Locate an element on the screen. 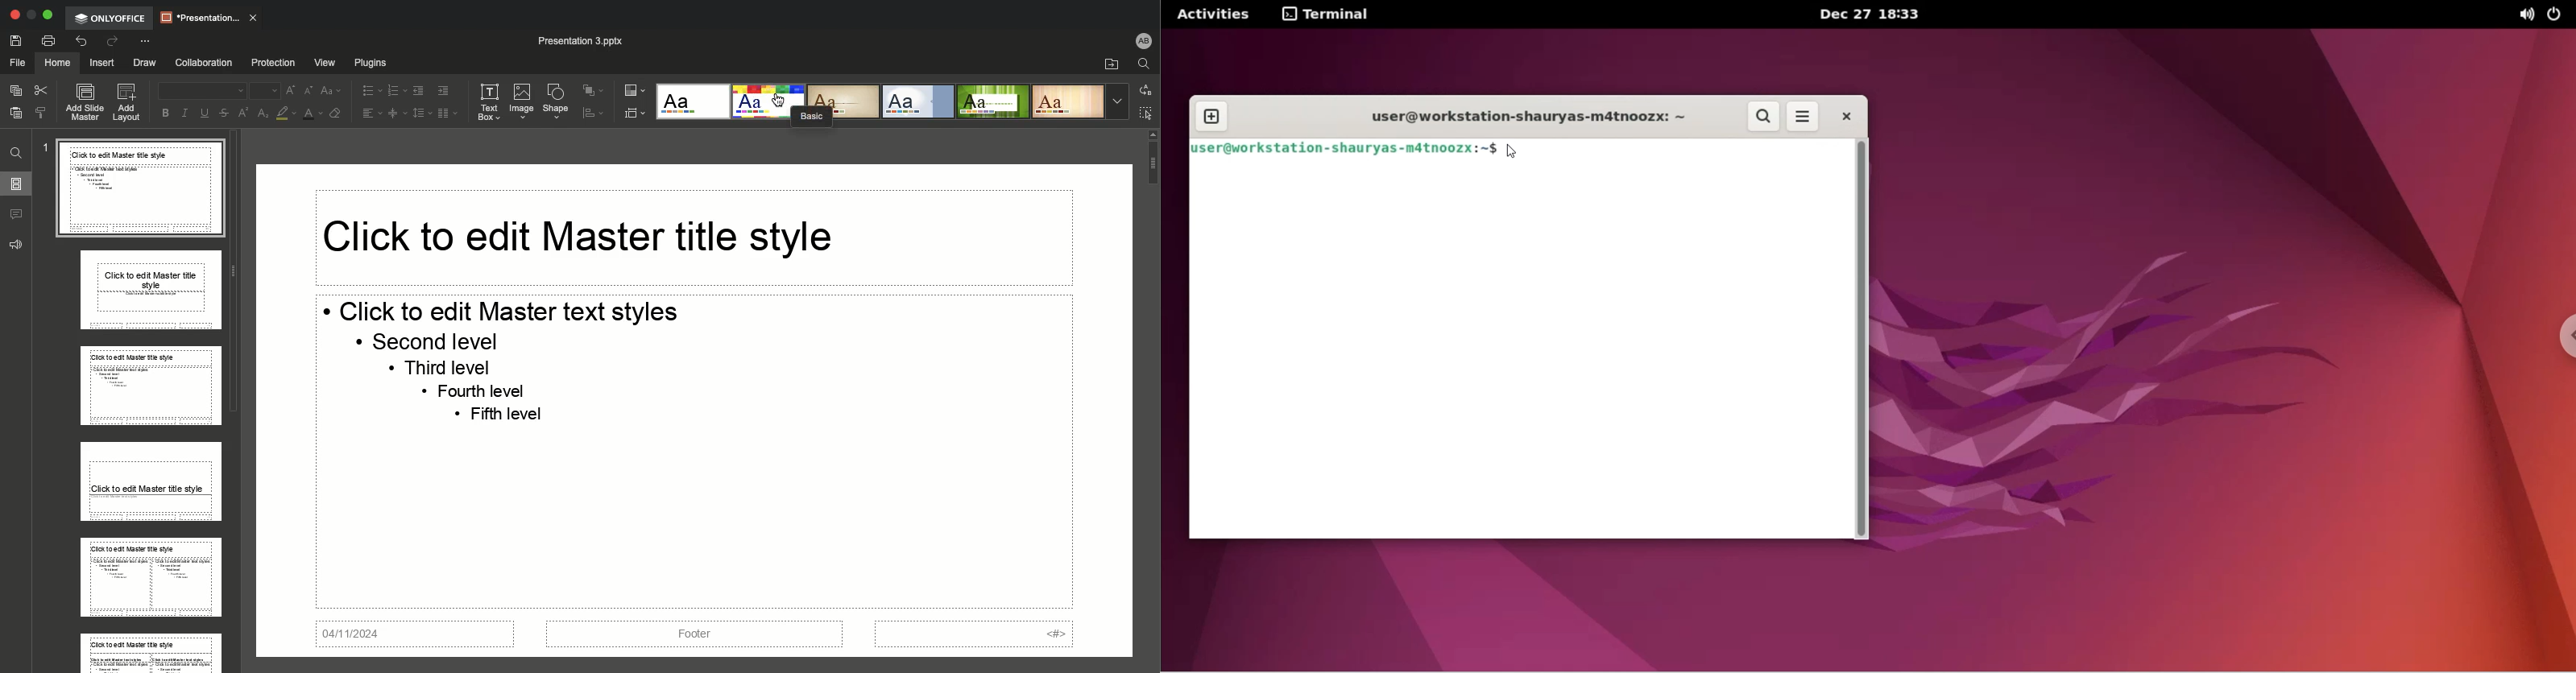 The height and width of the screenshot is (700, 2576). Basic is located at coordinates (812, 115).